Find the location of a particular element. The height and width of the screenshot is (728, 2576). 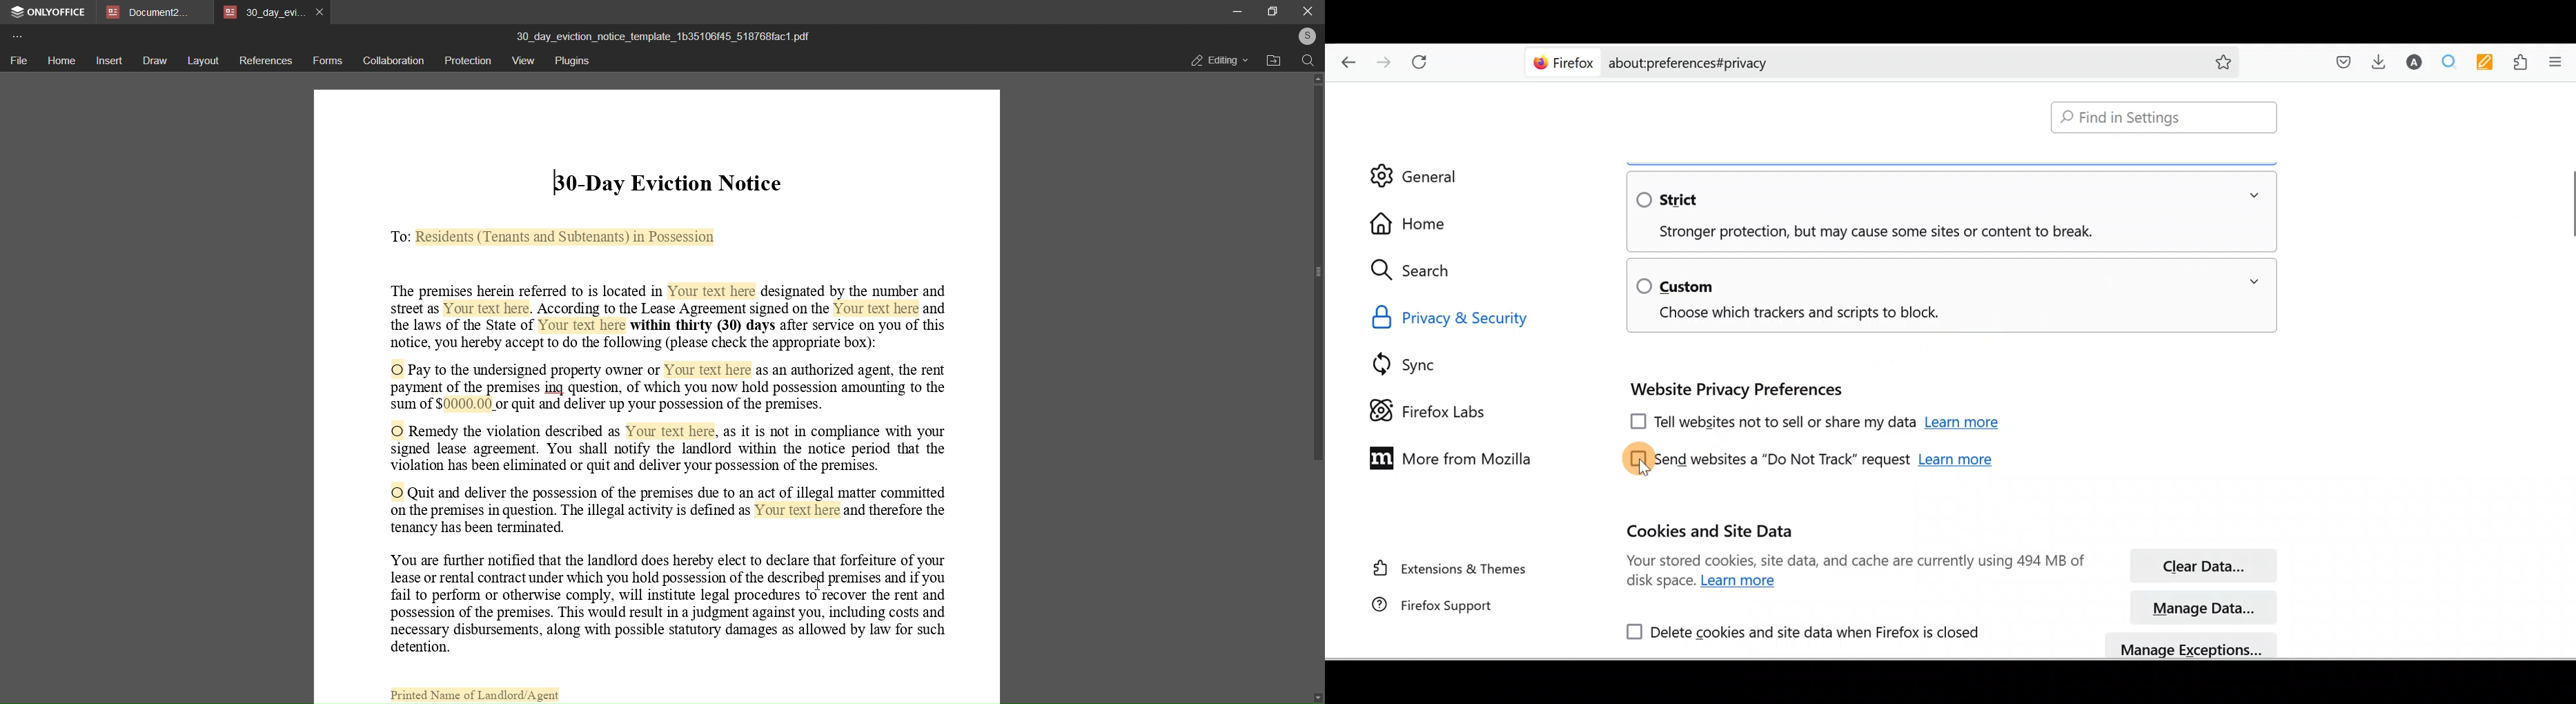

up is located at coordinates (1315, 77).